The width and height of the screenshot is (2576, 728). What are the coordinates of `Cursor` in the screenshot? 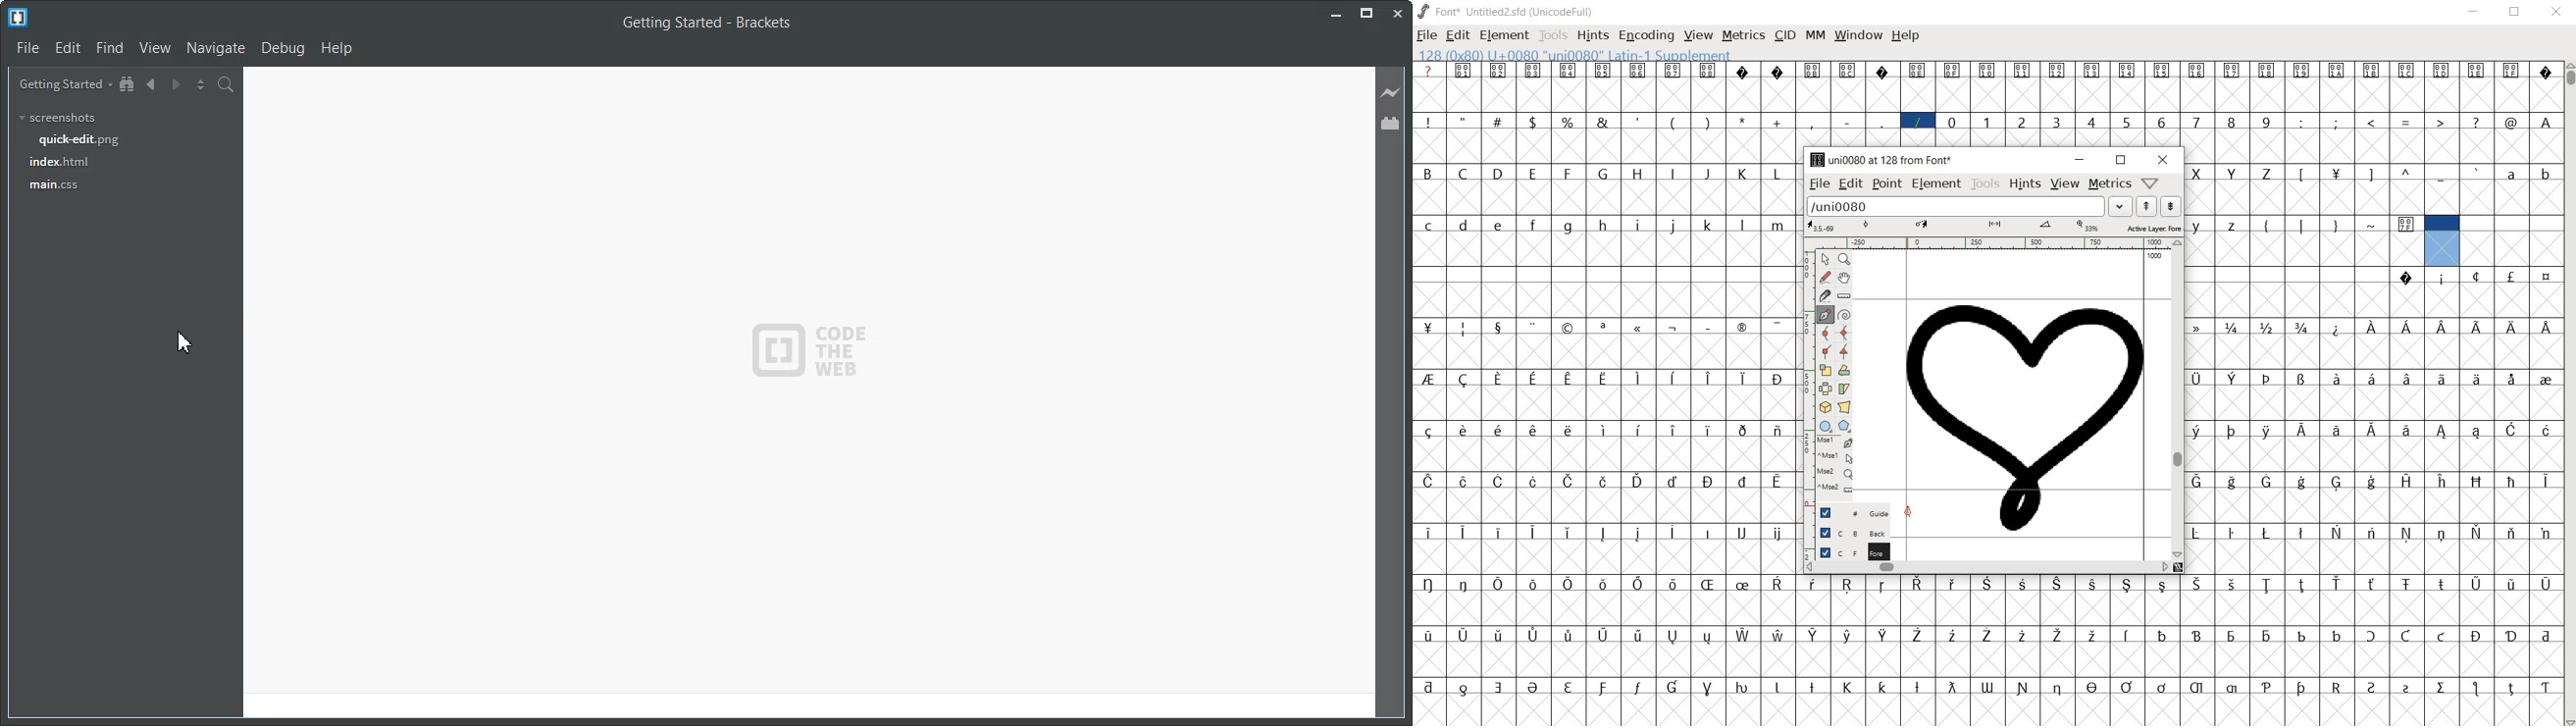 It's located at (185, 341).